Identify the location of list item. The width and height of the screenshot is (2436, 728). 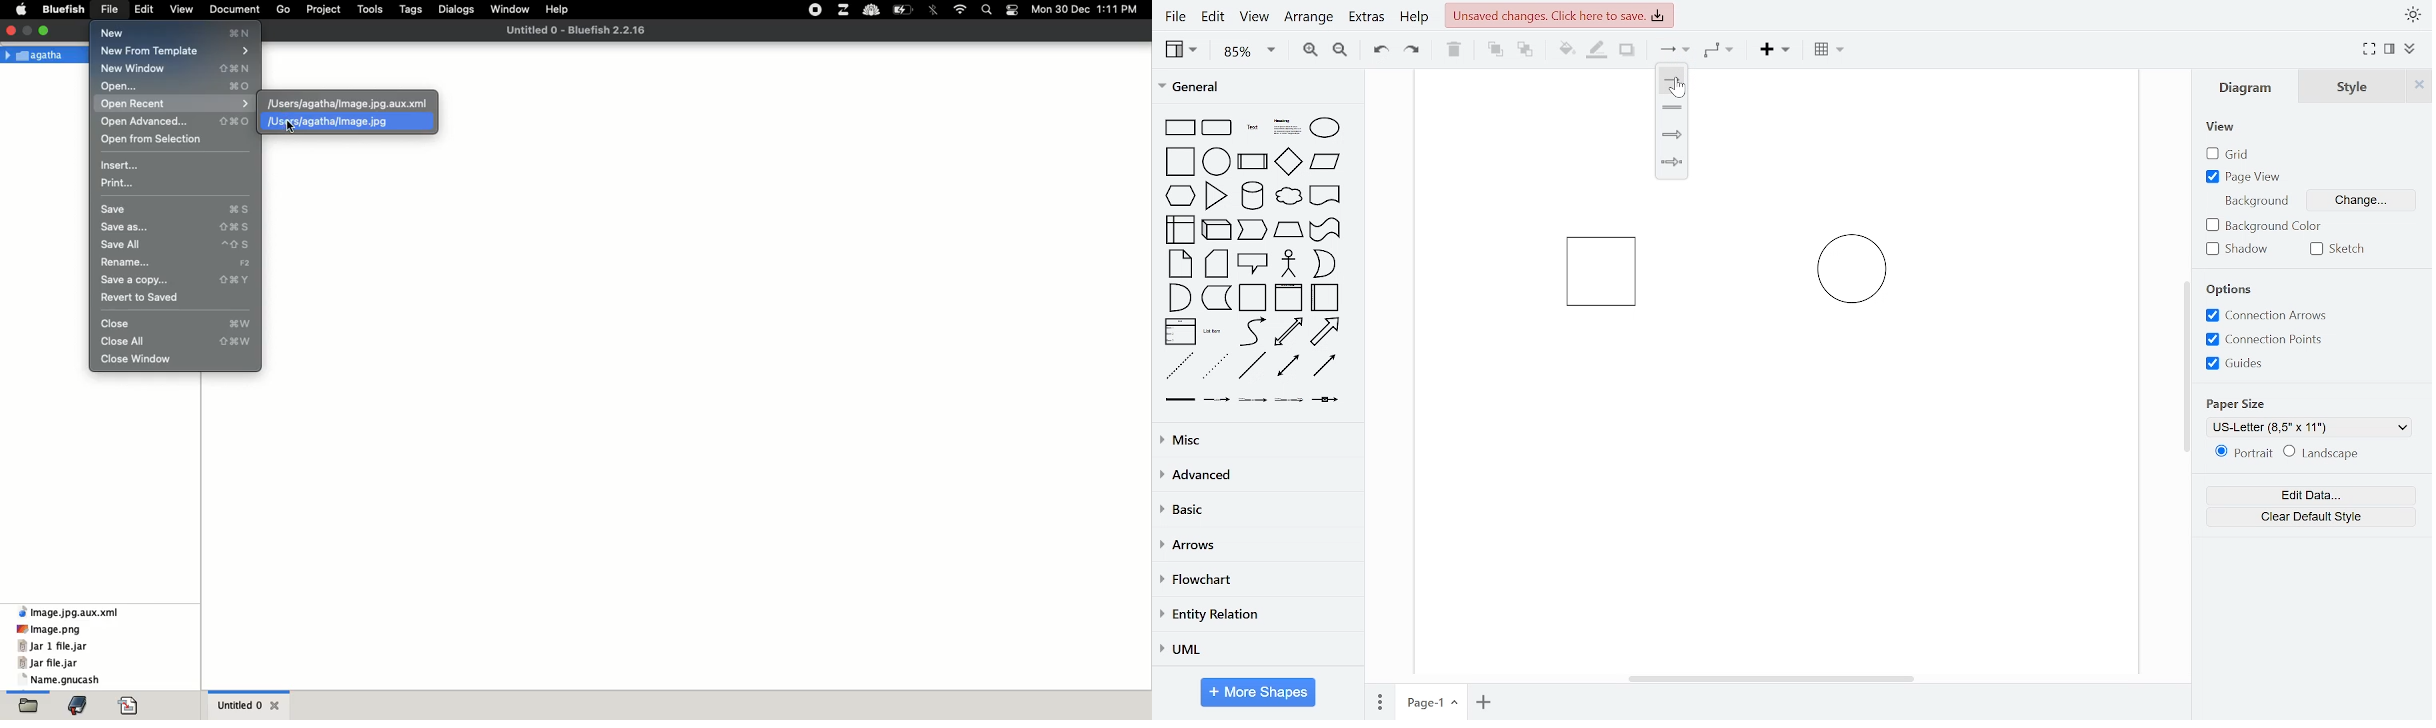
(1213, 331).